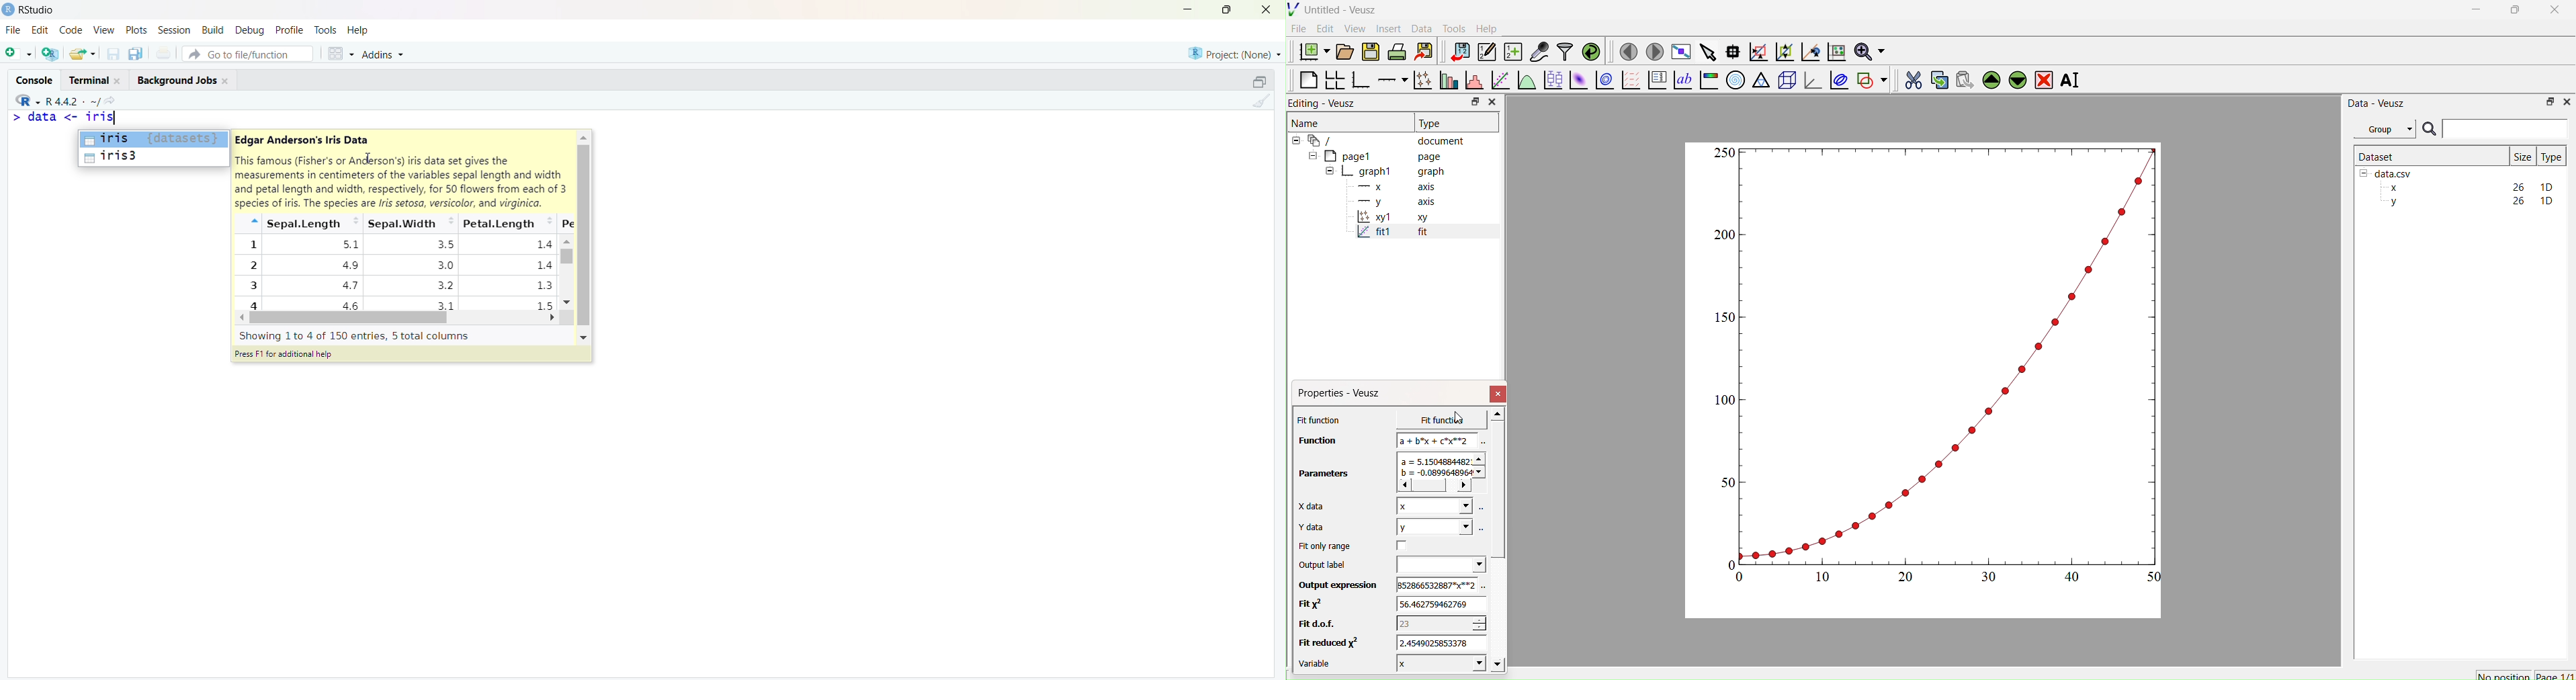 This screenshot has height=700, width=2576. Describe the element at coordinates (1257, 80) in the screenshot. I see `Maximize/ Restore` at that location.